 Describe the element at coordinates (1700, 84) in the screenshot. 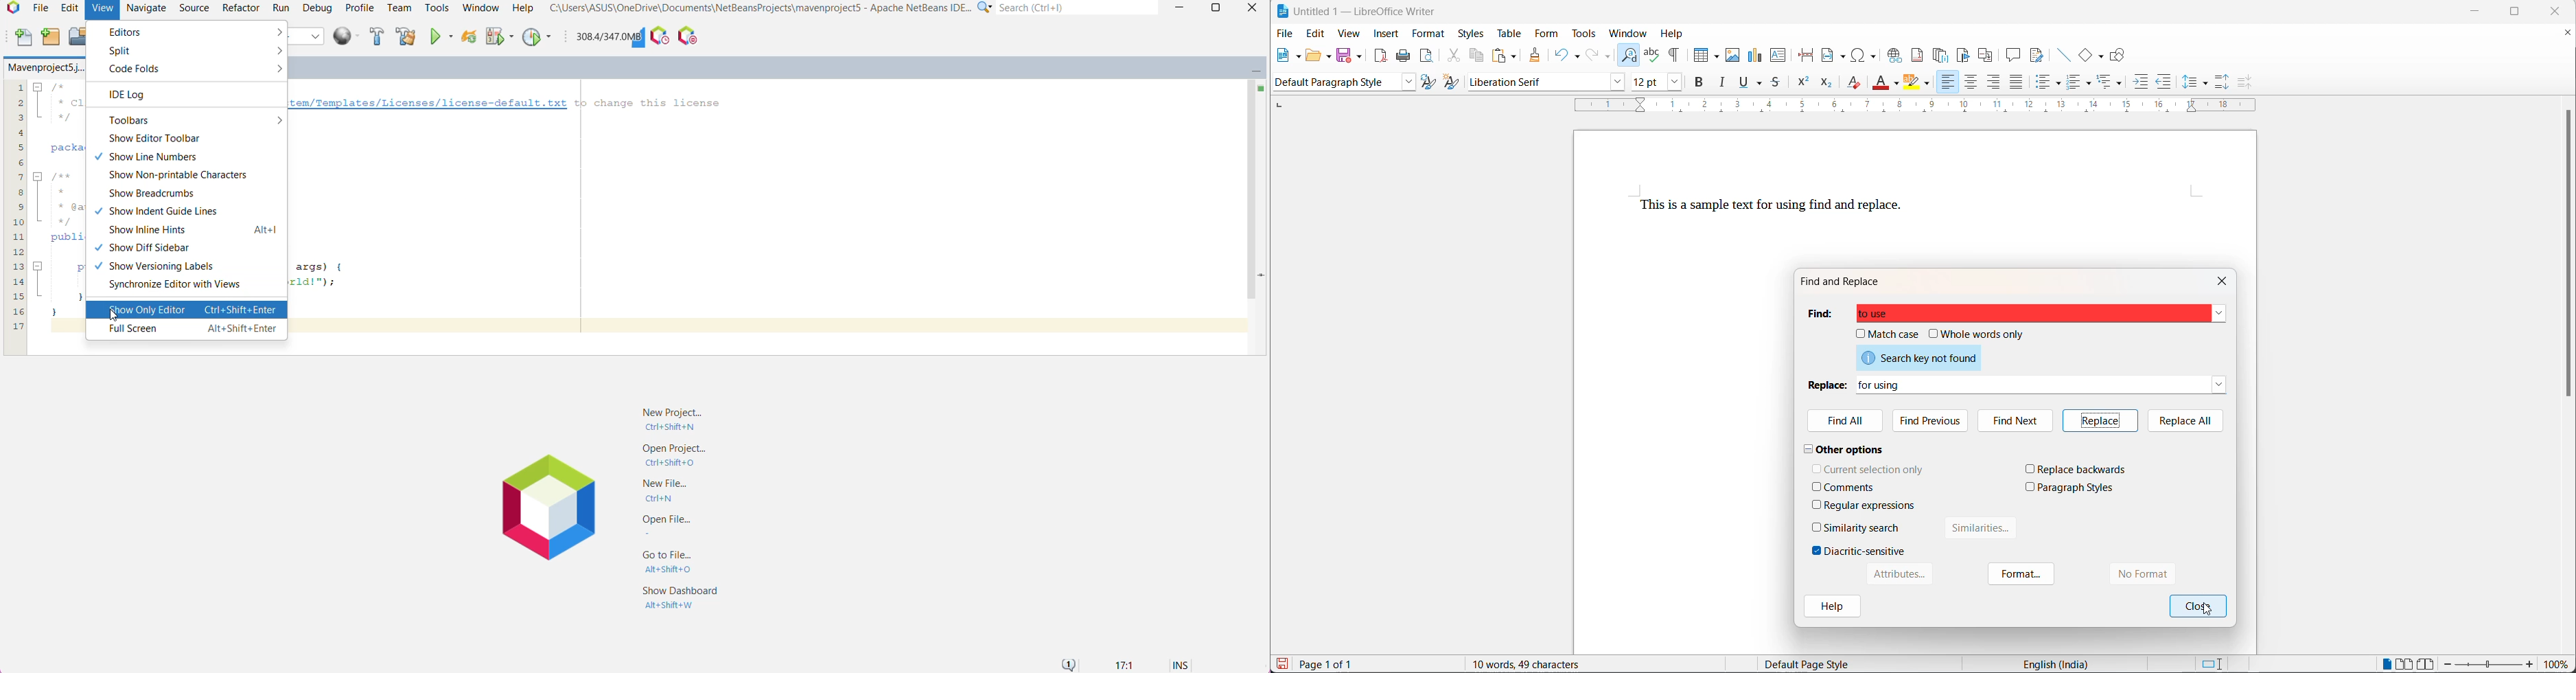

I see `bold` at that location.